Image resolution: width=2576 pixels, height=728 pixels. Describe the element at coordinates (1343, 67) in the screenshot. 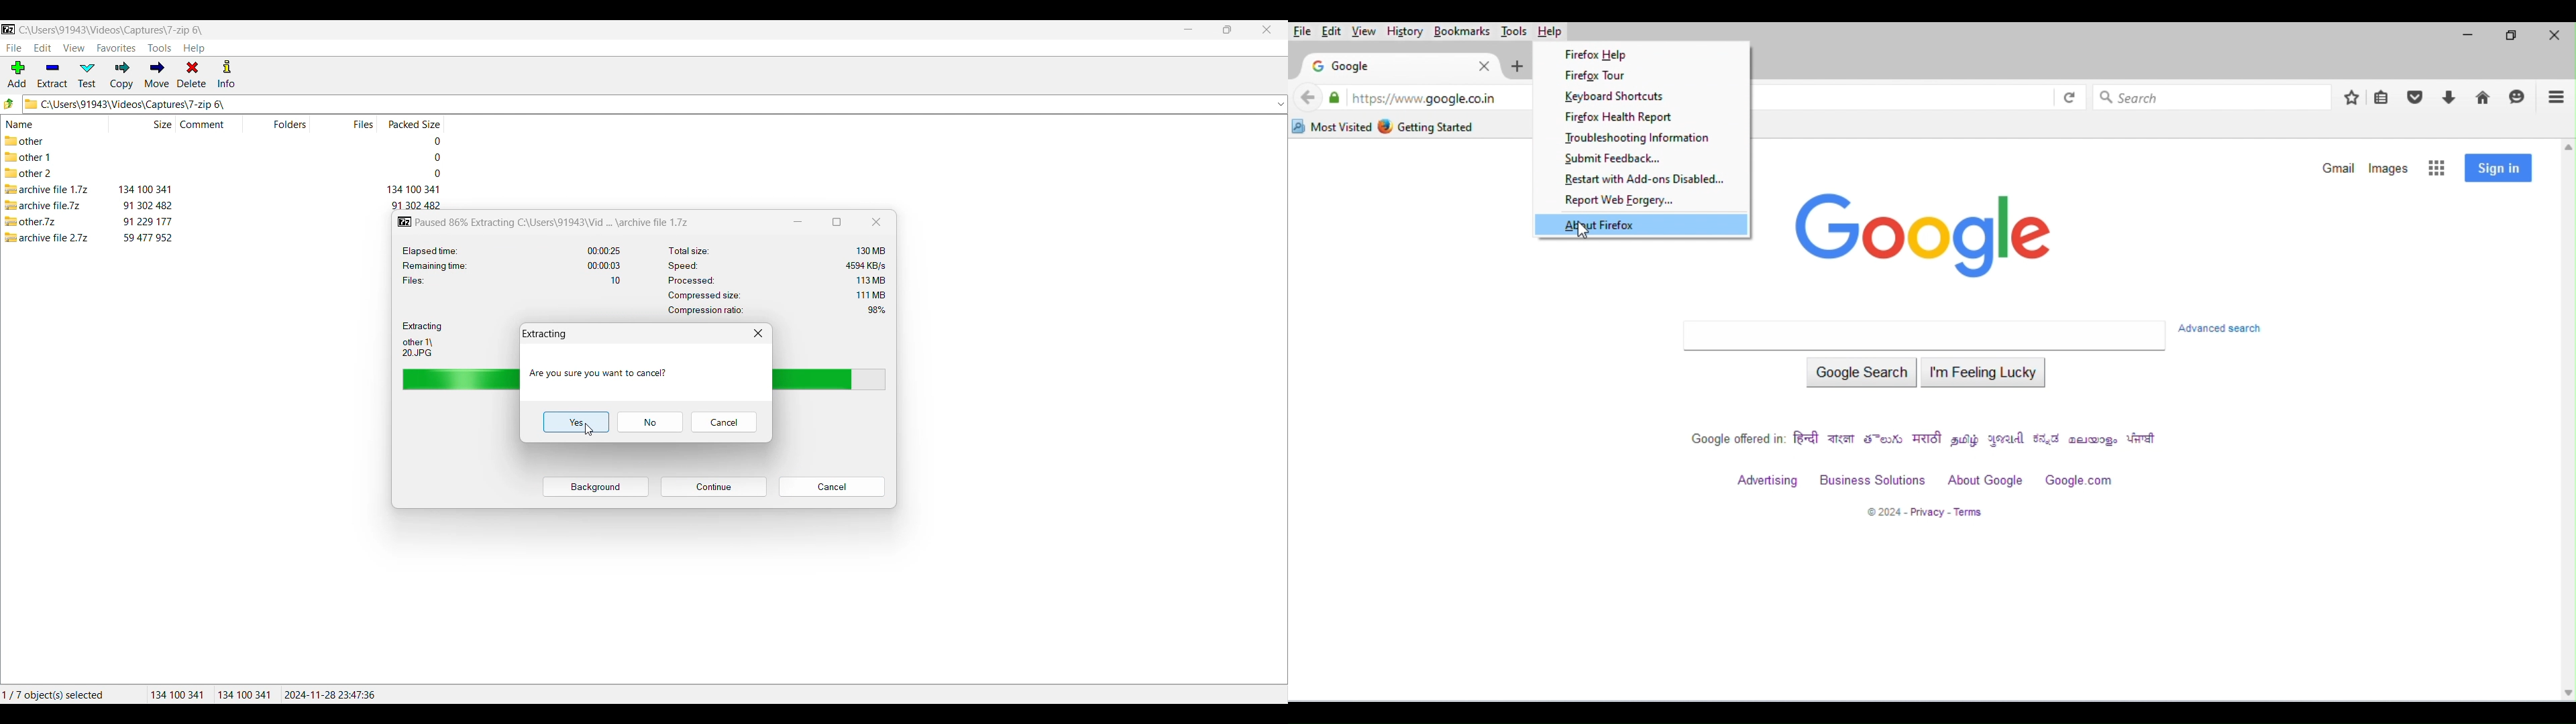

I see `google` at that location.